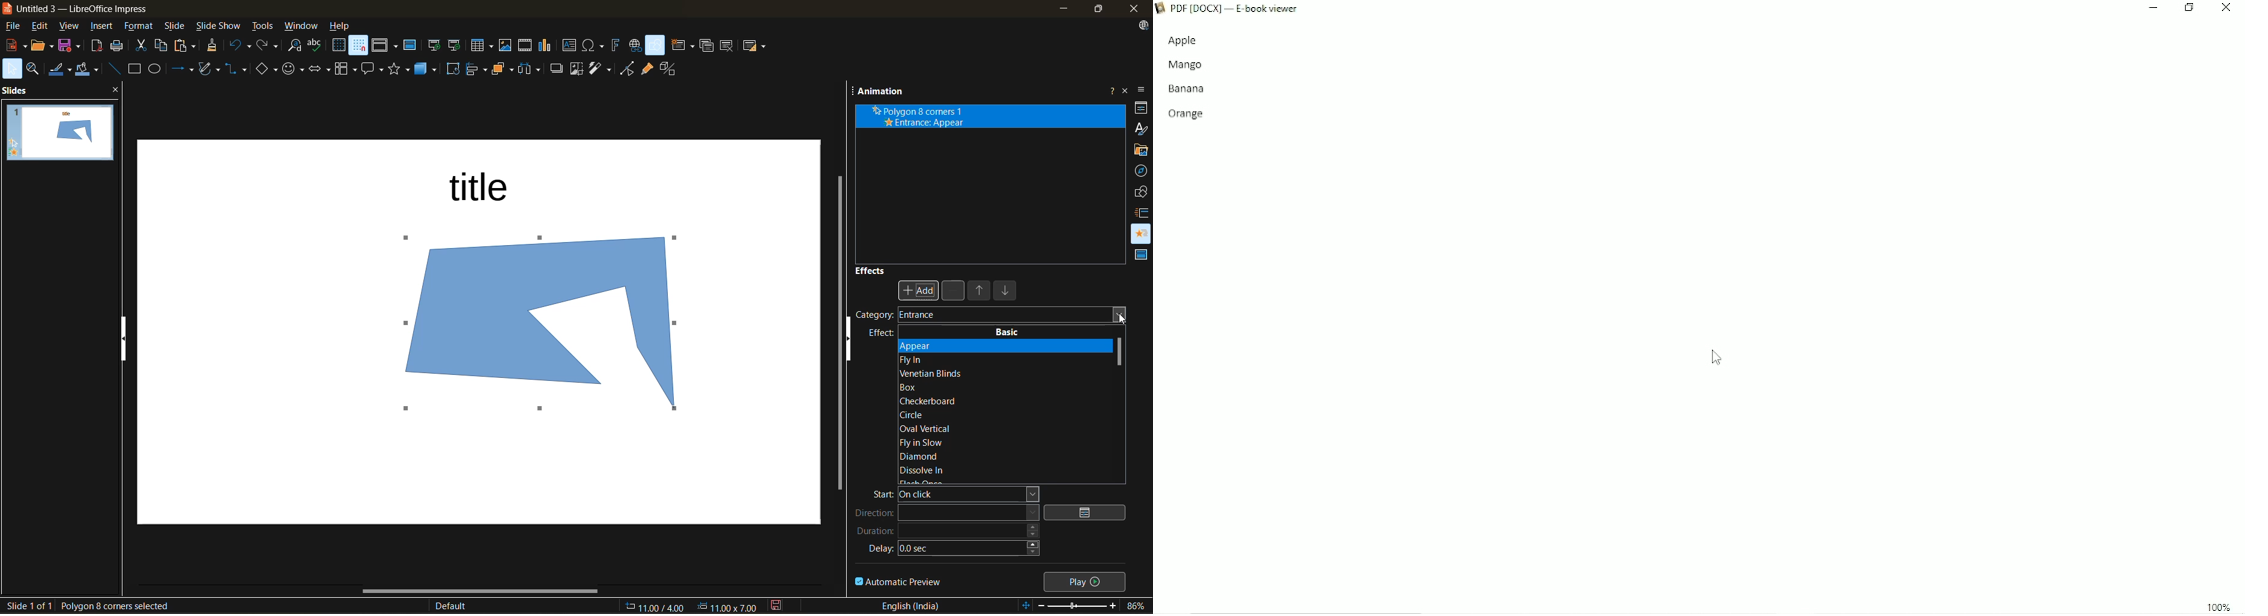 The image size is (2268, 616). I want to click on zoom and pan, so click(38, 68).